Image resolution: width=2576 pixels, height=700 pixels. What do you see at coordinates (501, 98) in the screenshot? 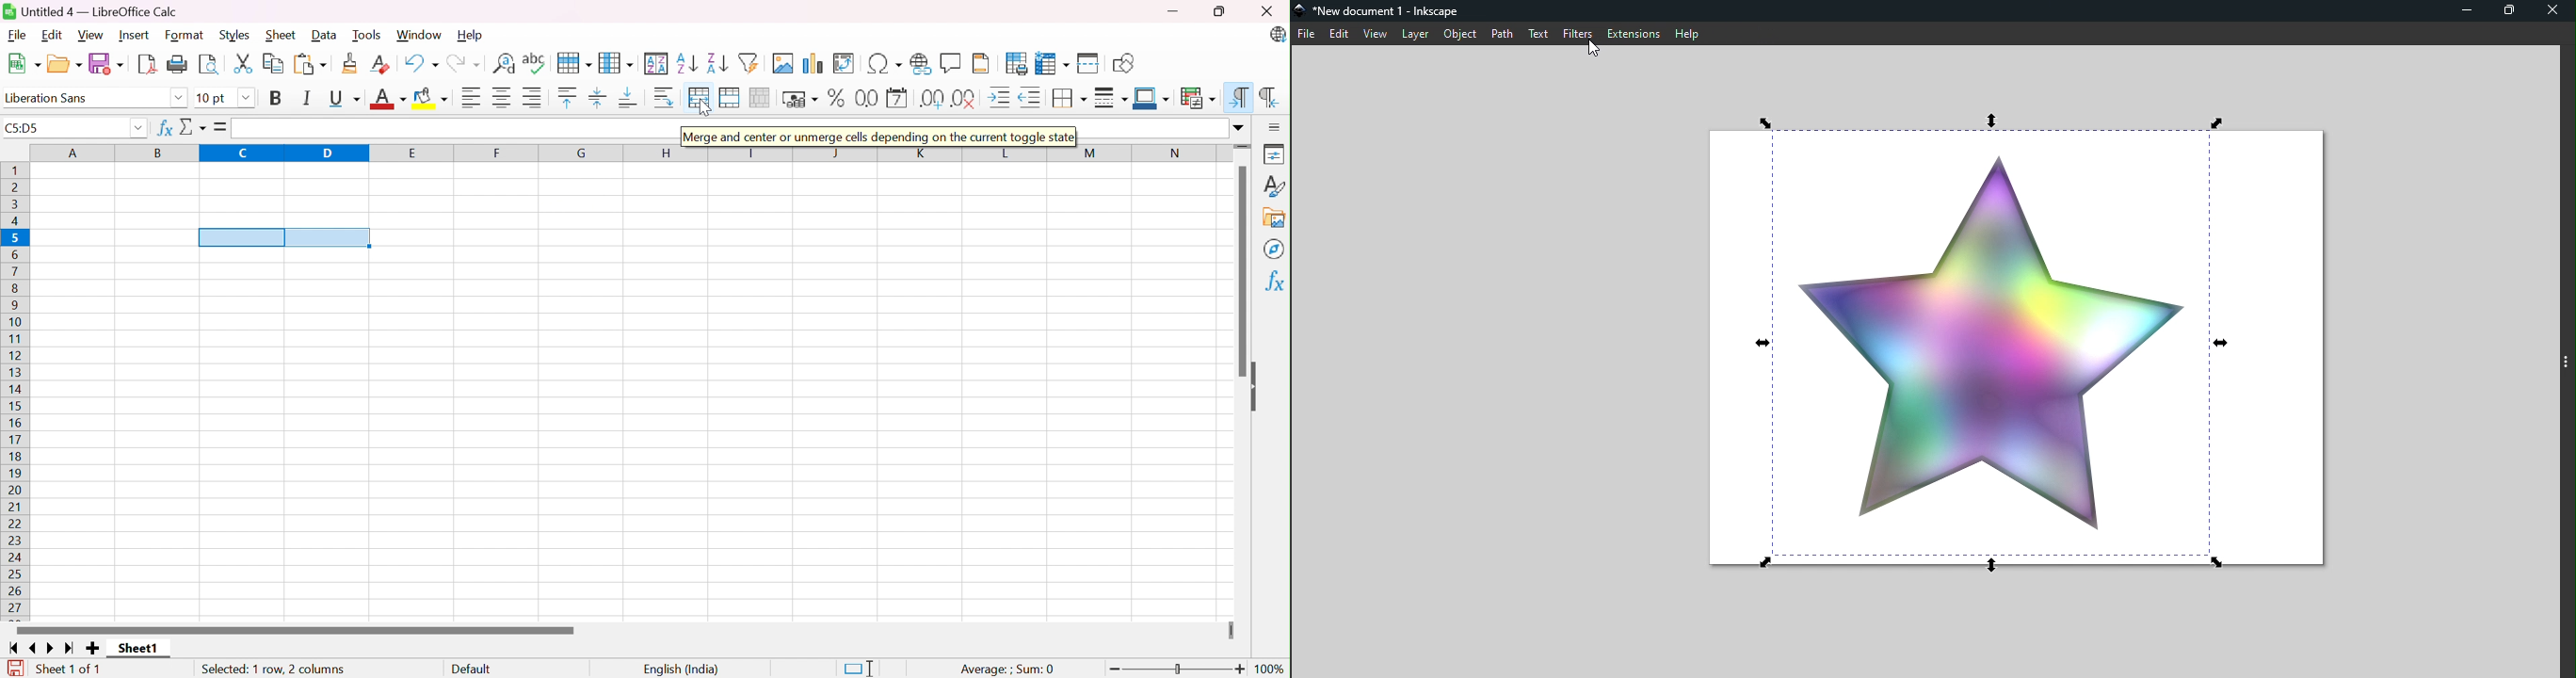
I see `Align Center` at bounding box center [501, 98].